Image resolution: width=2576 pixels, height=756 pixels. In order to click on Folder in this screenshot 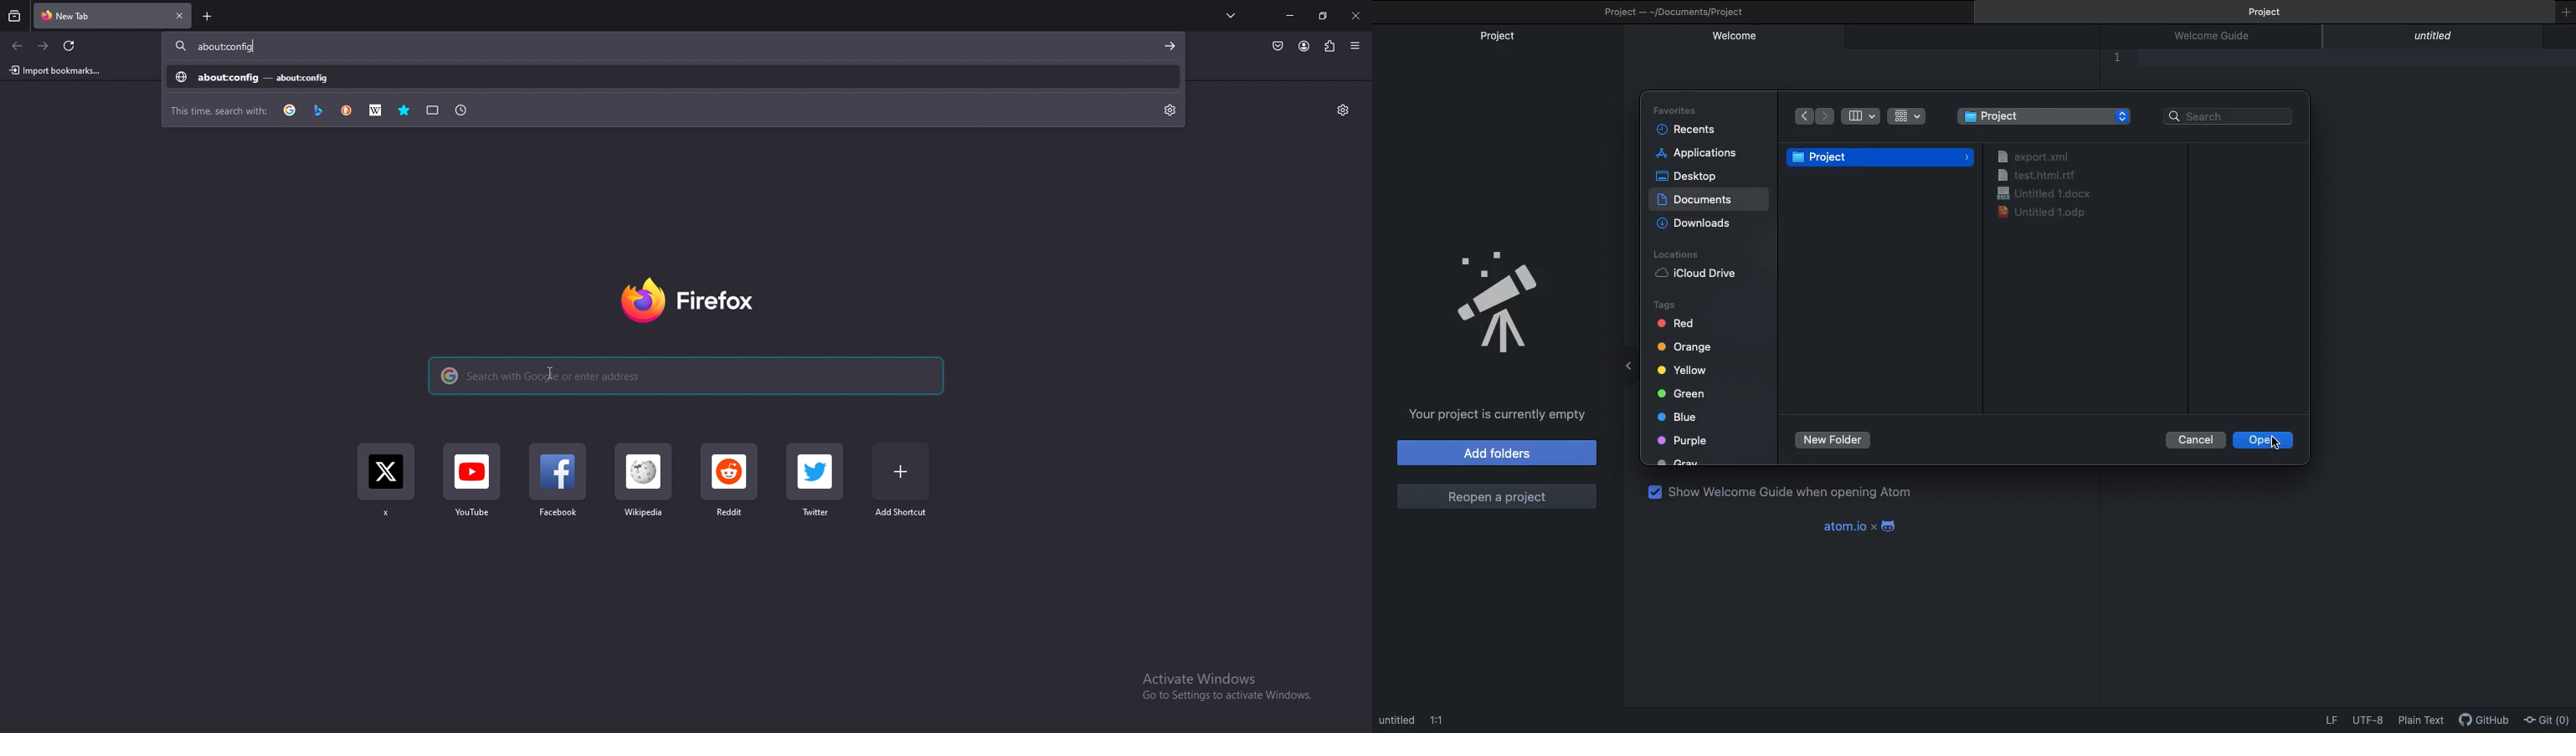, I will do `click(2048, 115)`.